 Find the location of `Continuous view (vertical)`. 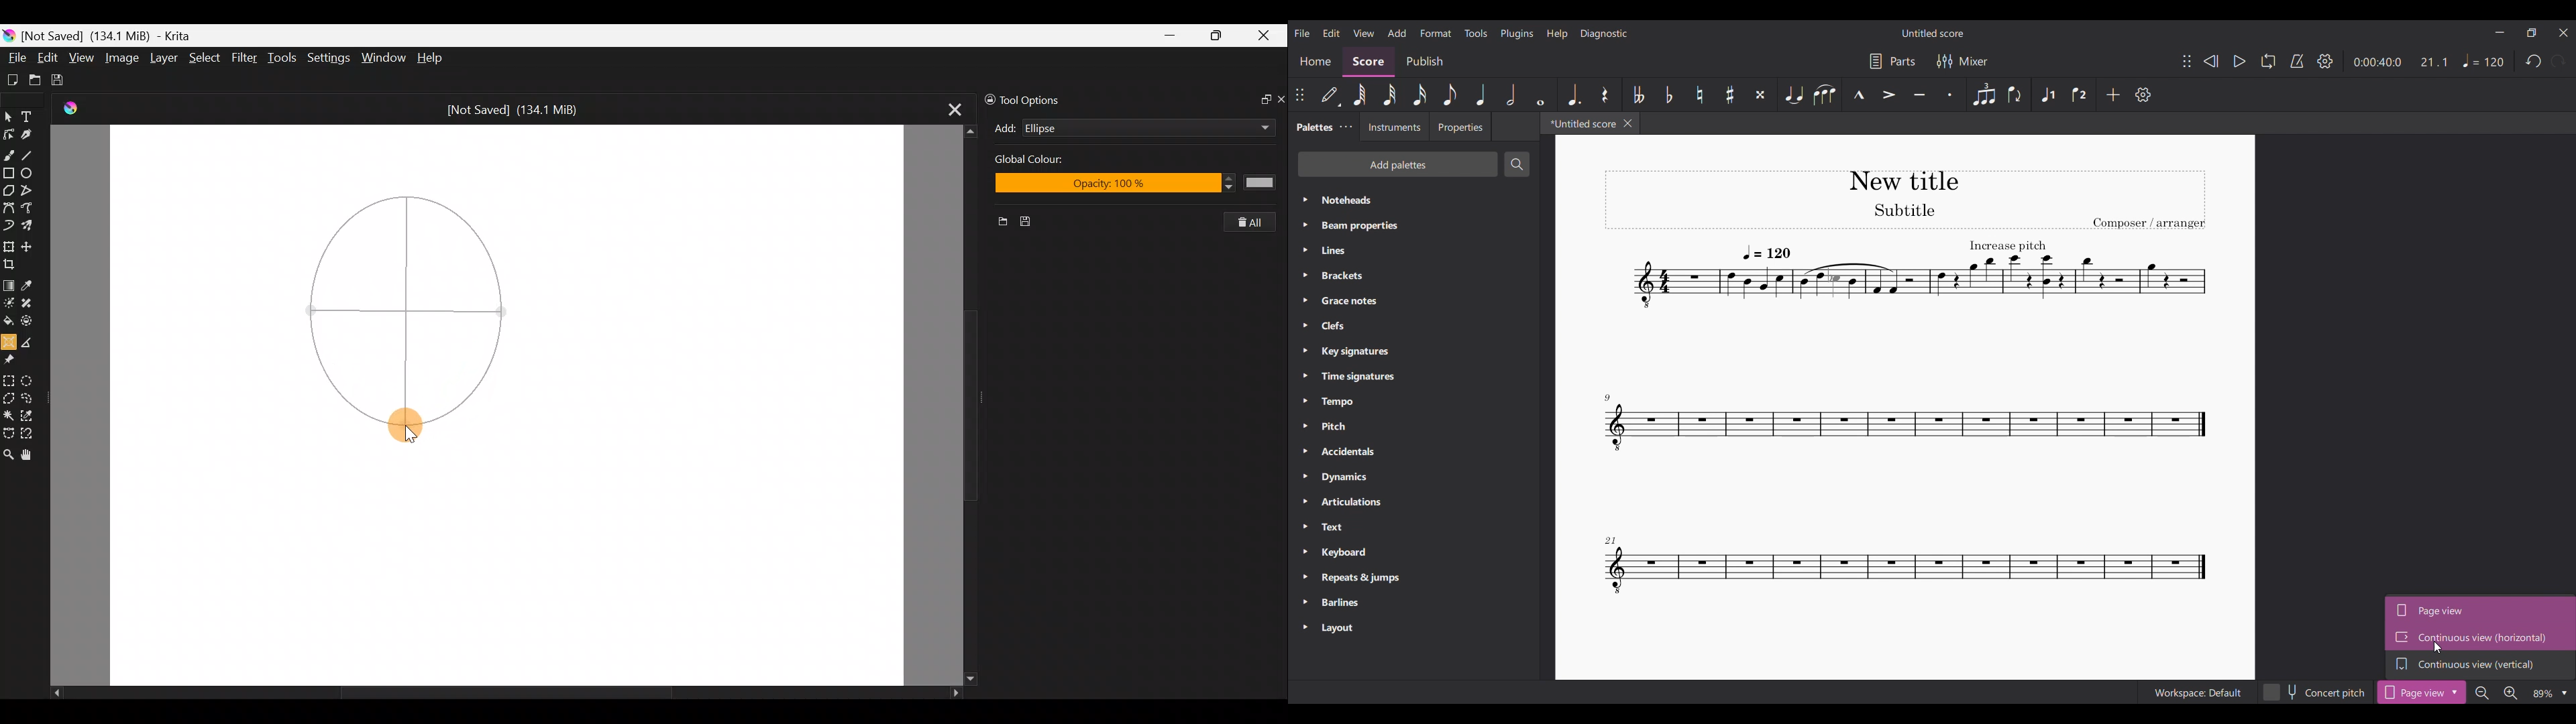

Continuous view (vertical) is located at coordinates (2481, 666).